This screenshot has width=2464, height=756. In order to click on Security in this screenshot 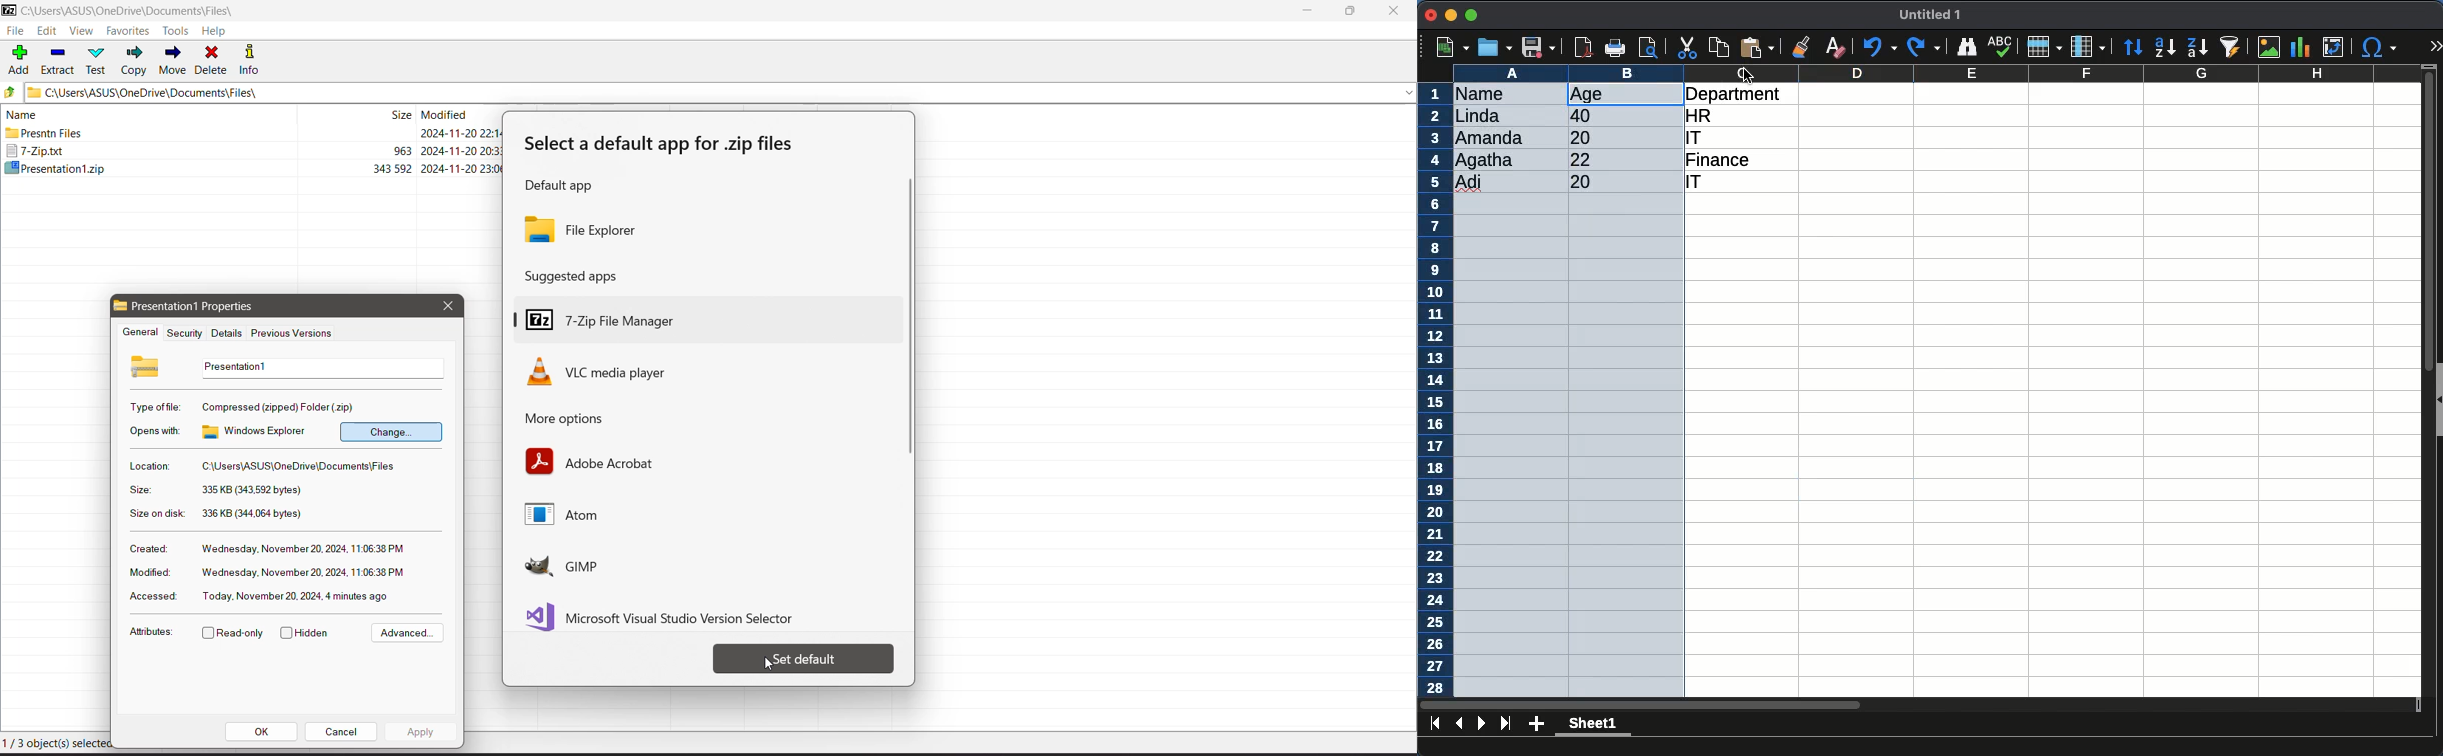, I will do `click(182, 333)`.